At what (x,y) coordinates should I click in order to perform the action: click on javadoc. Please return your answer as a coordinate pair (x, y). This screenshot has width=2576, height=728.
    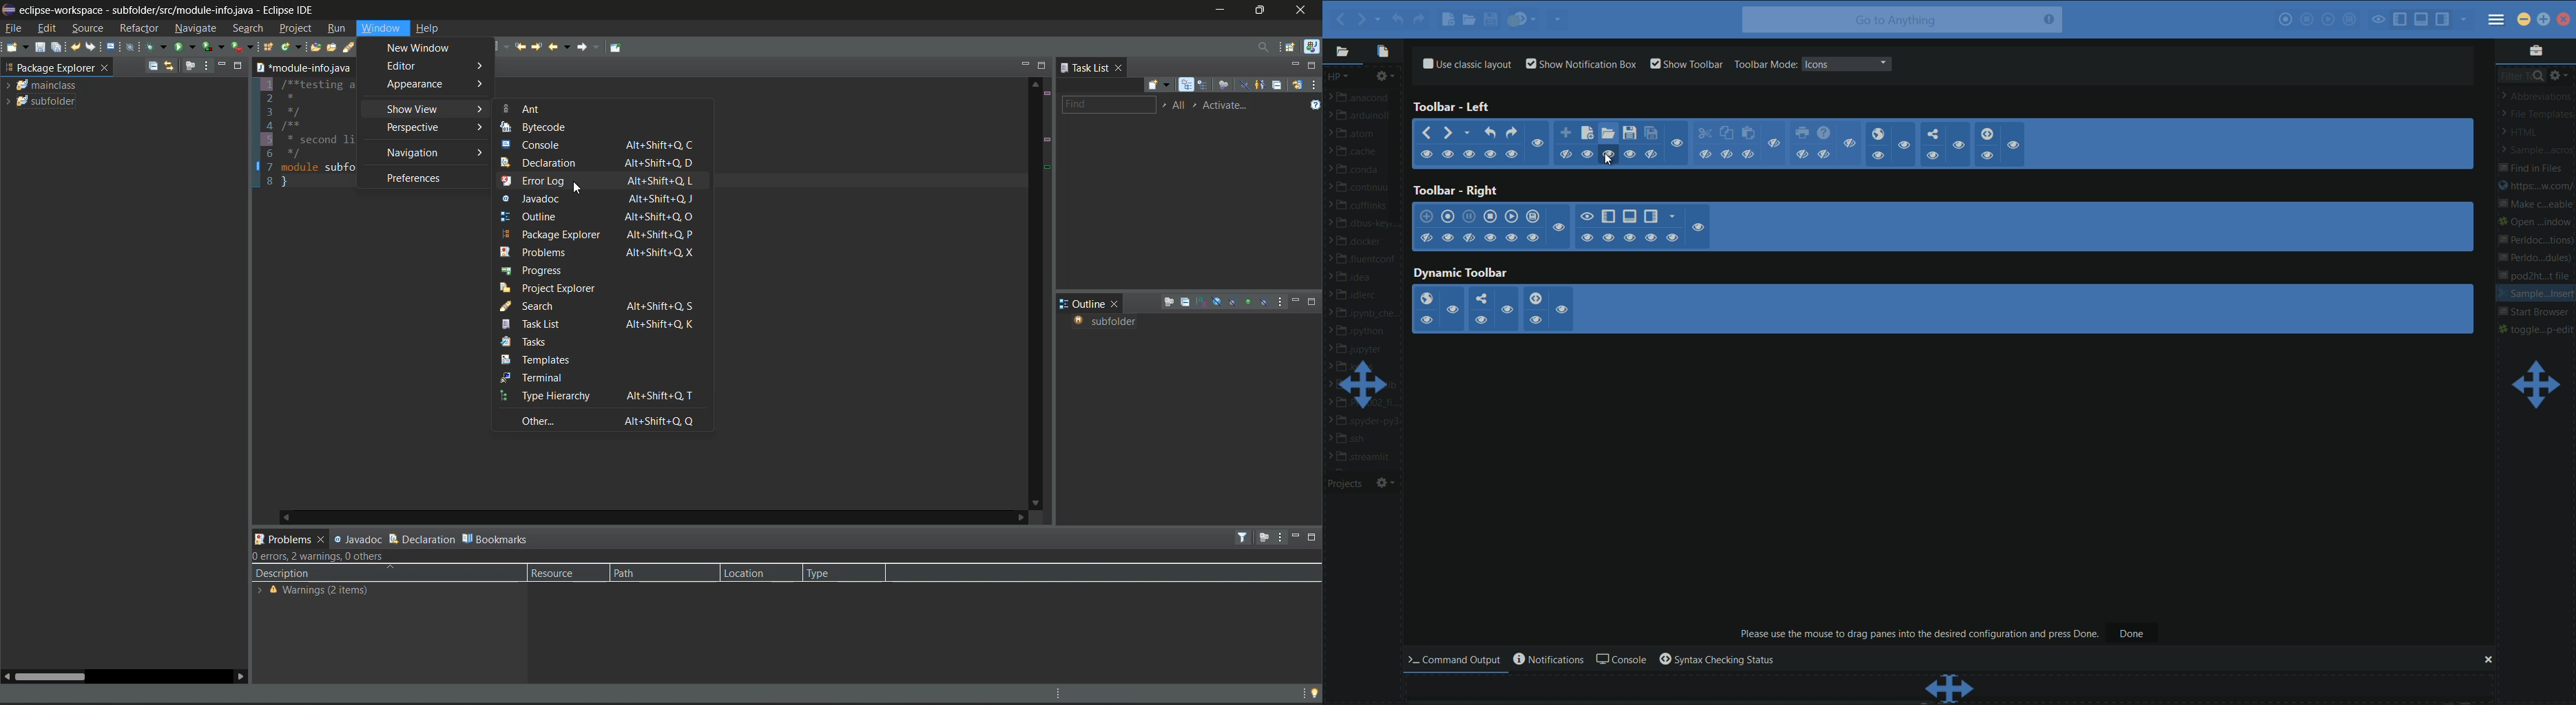
    Looking at the image, I should click on (356, 539).